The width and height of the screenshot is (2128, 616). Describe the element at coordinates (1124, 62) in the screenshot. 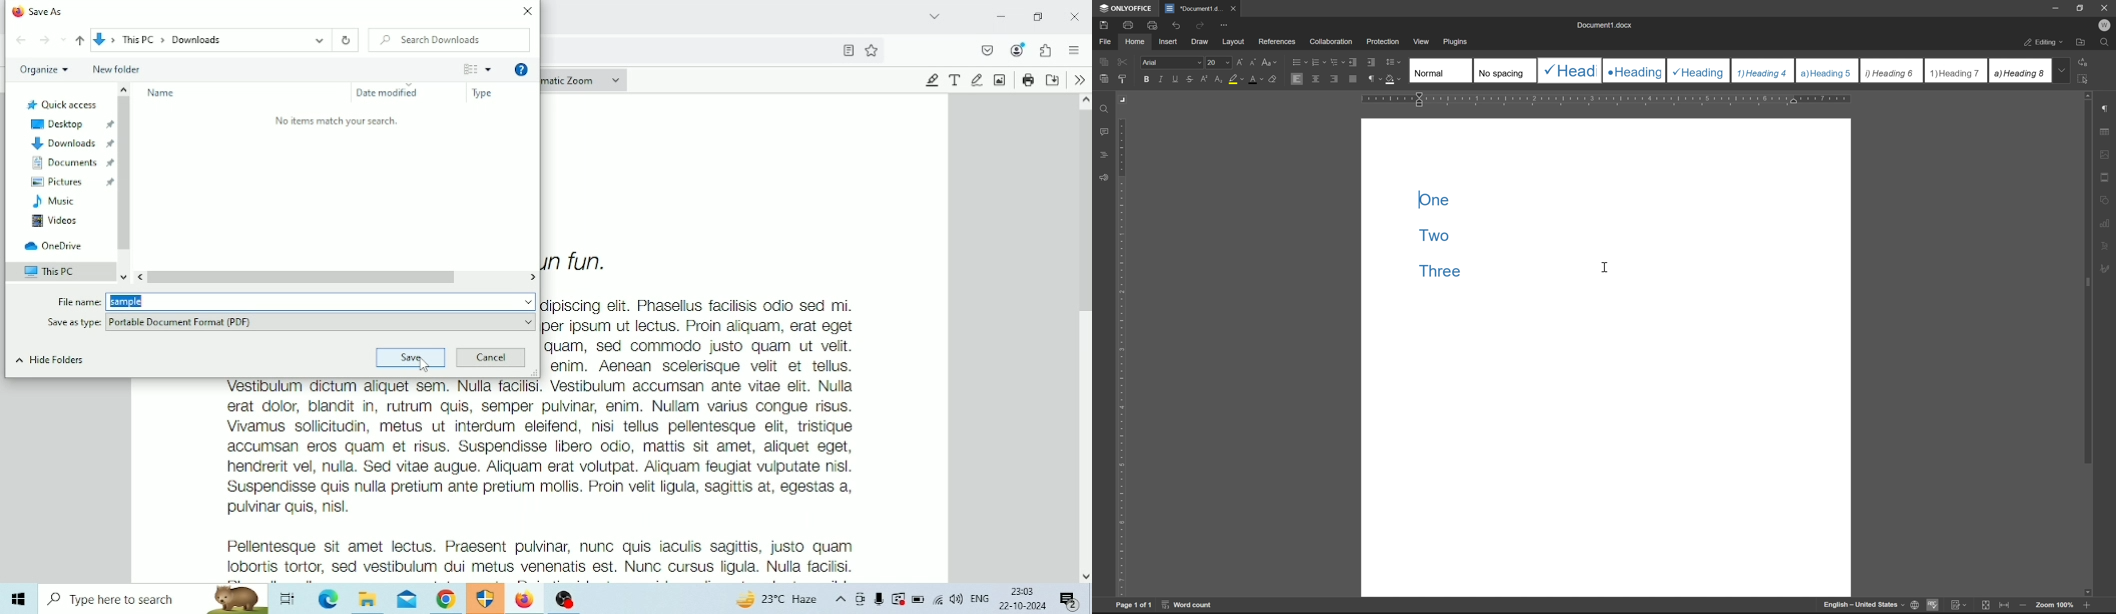

I see `cut` at that location.